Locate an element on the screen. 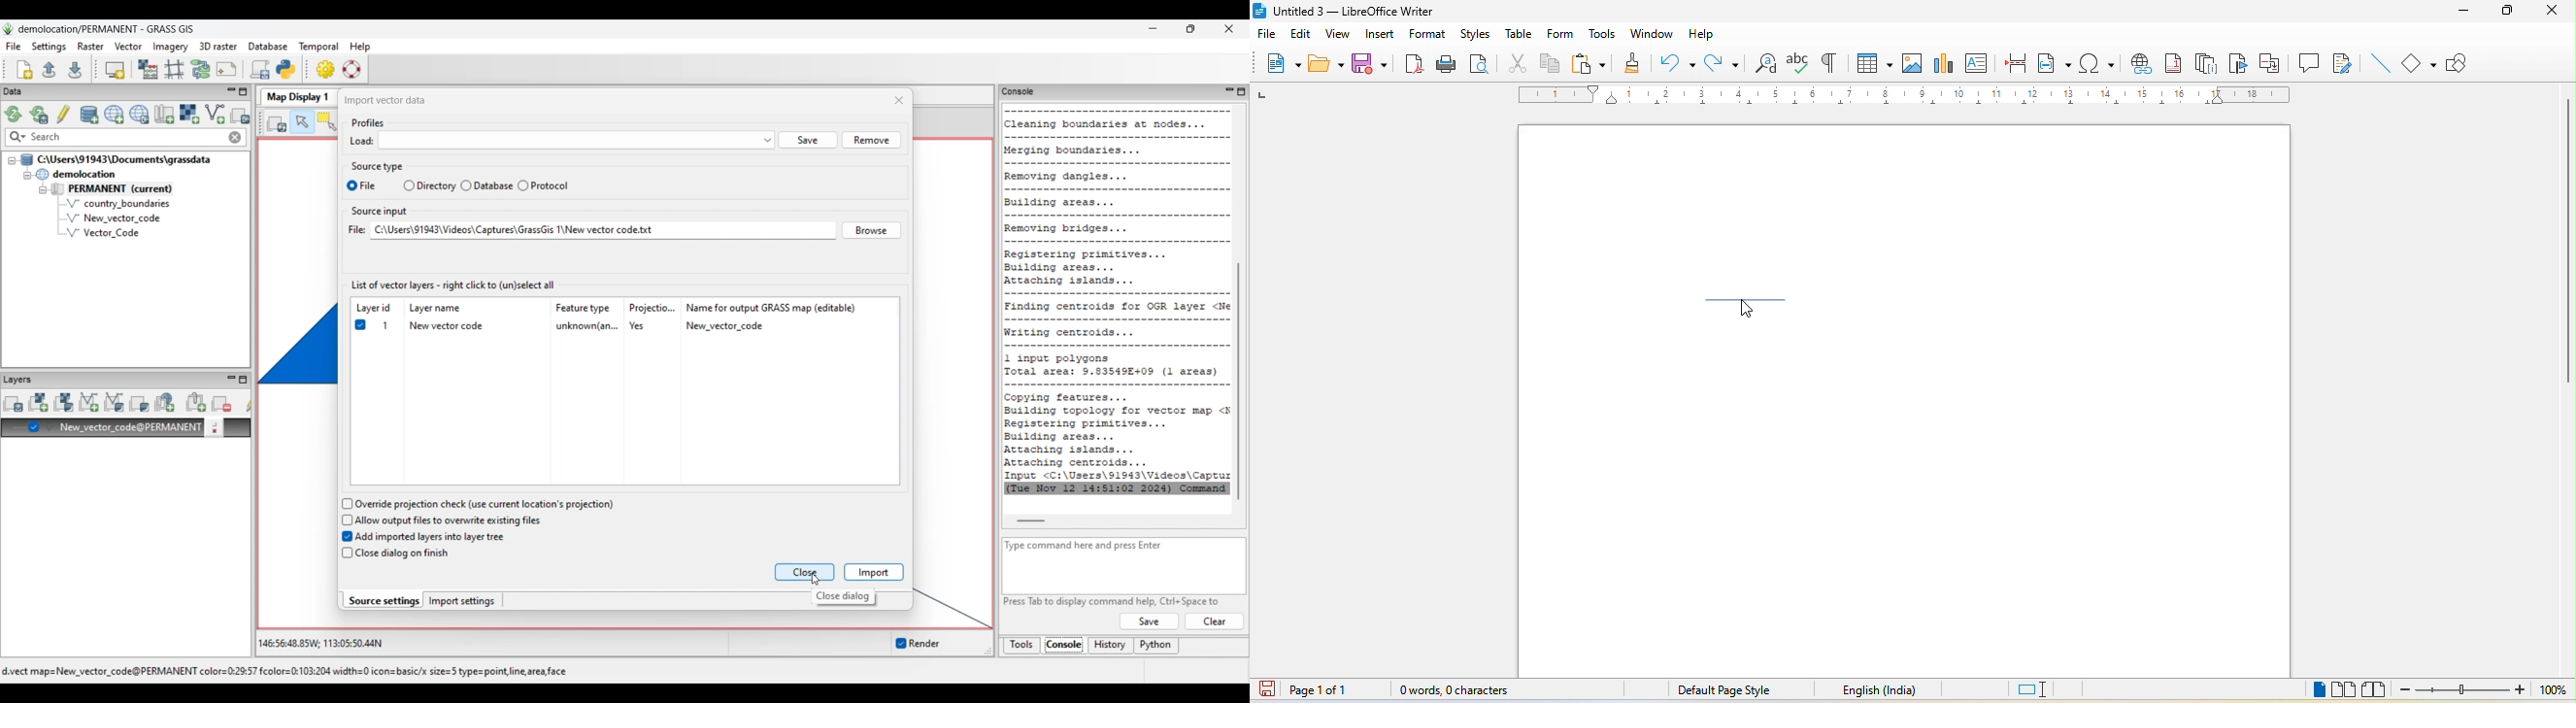 This screenshot has width=2576, height=728. close is located at coordinates (2554, 11).